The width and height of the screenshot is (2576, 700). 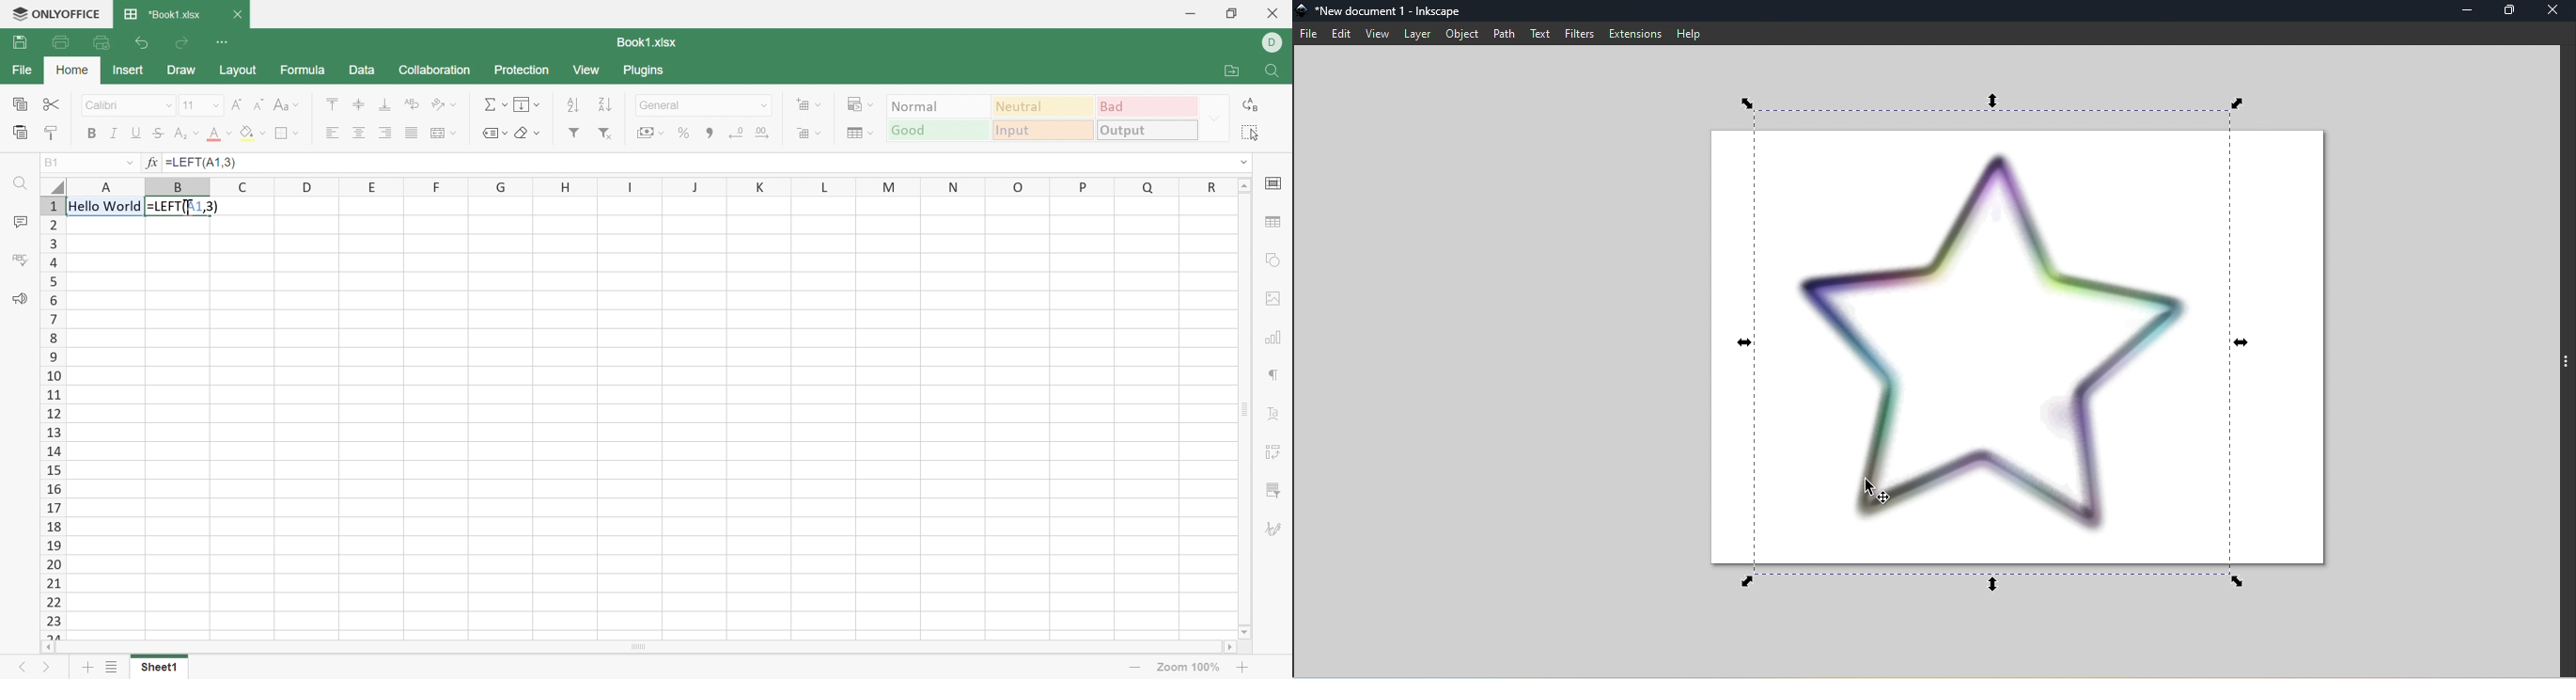 I want to click on Neutral, so click(x=1043, y=106).